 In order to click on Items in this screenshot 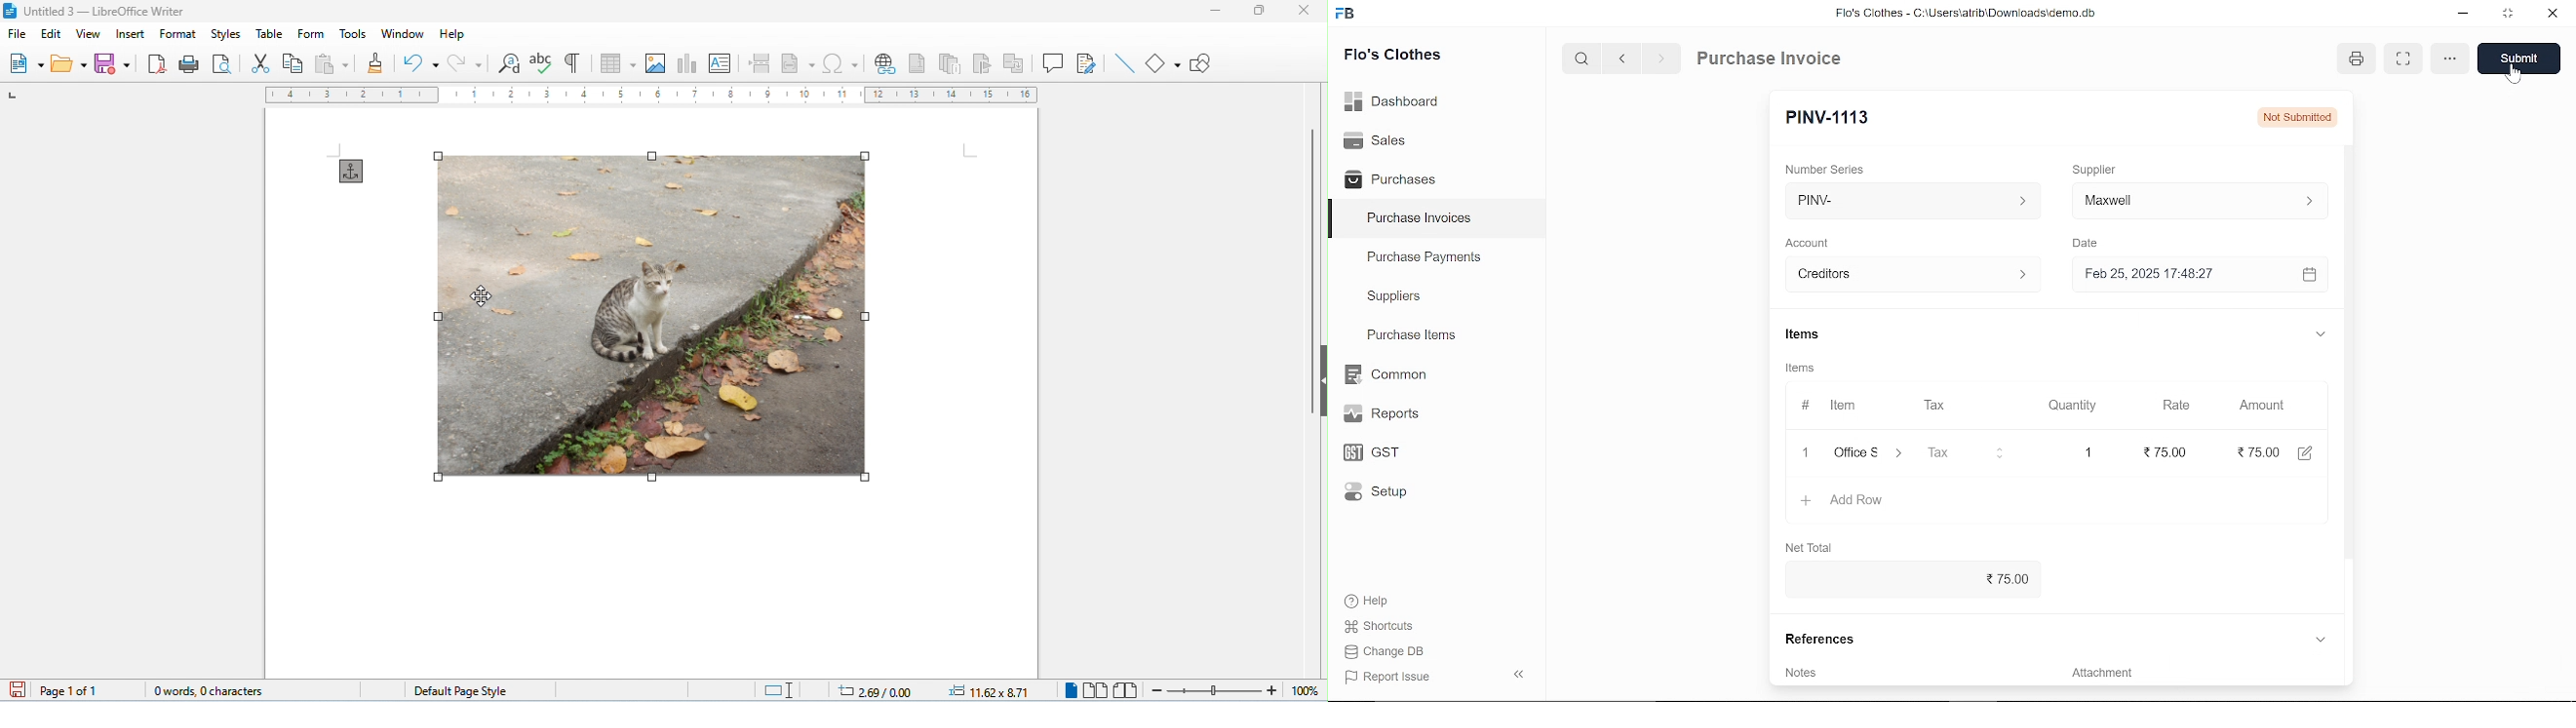, I will do `click(1817, 334)`.